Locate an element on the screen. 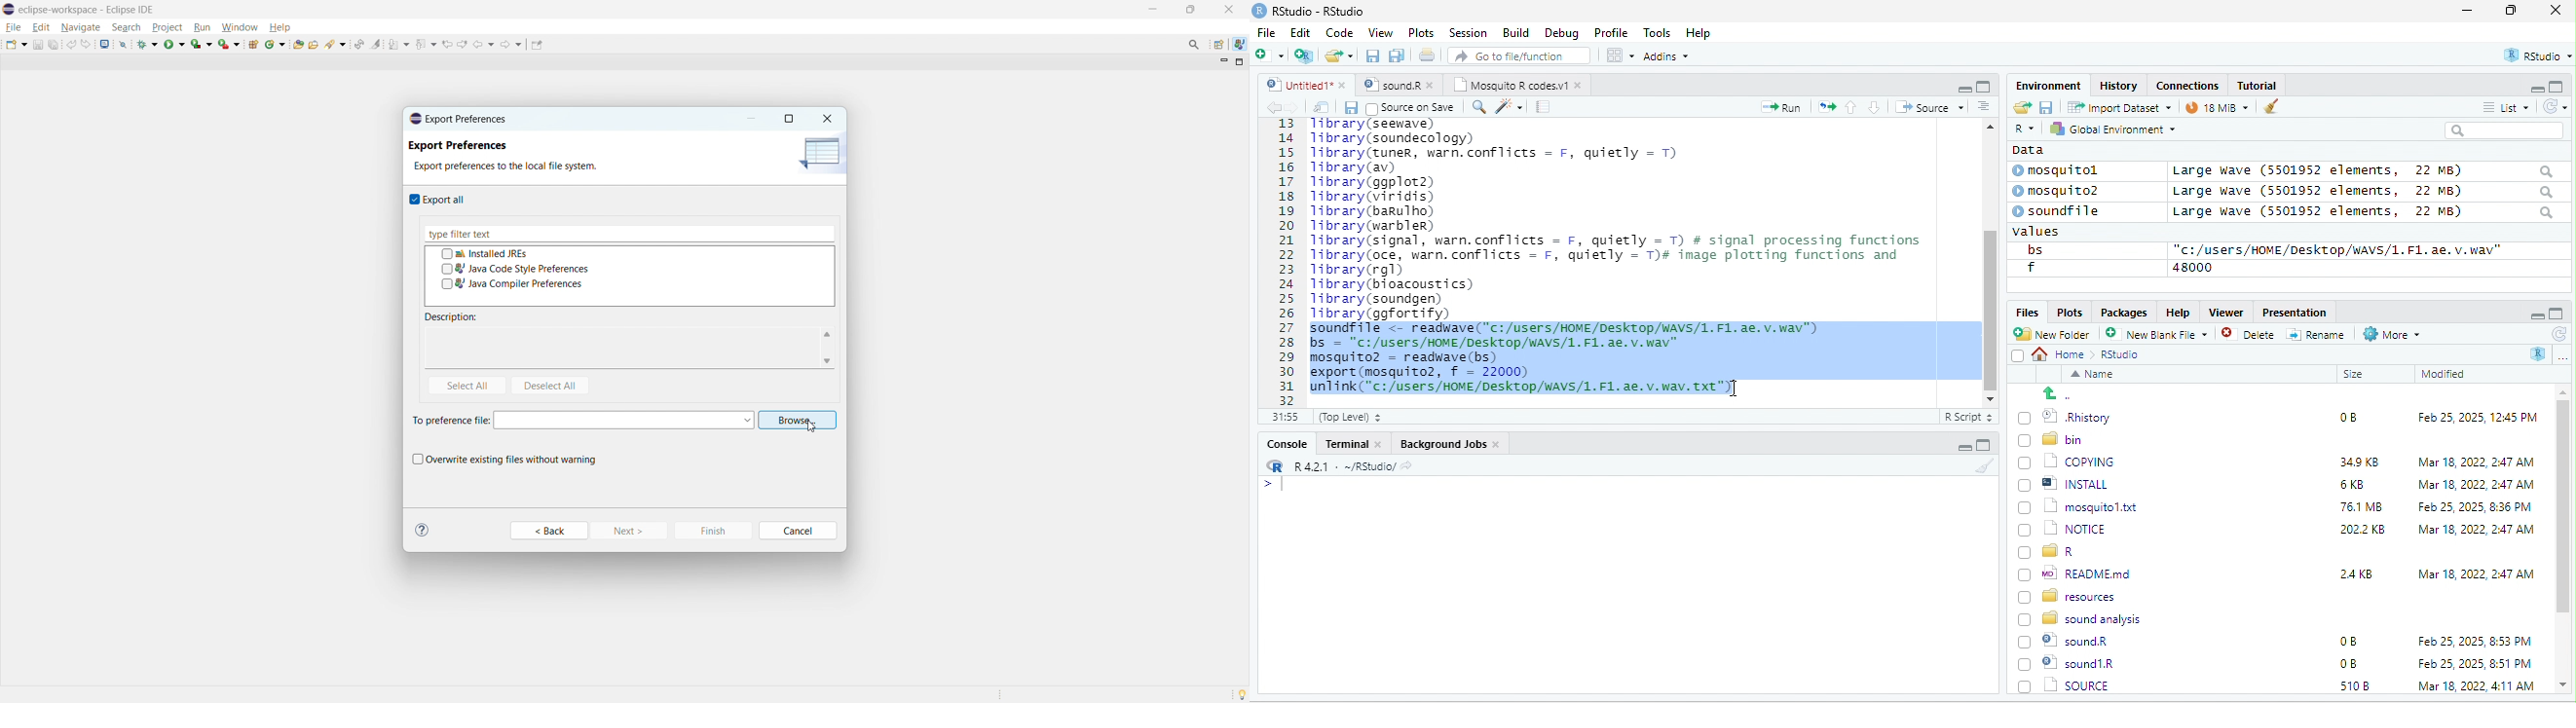  scroll bar is located at coordinates (1989, 260).